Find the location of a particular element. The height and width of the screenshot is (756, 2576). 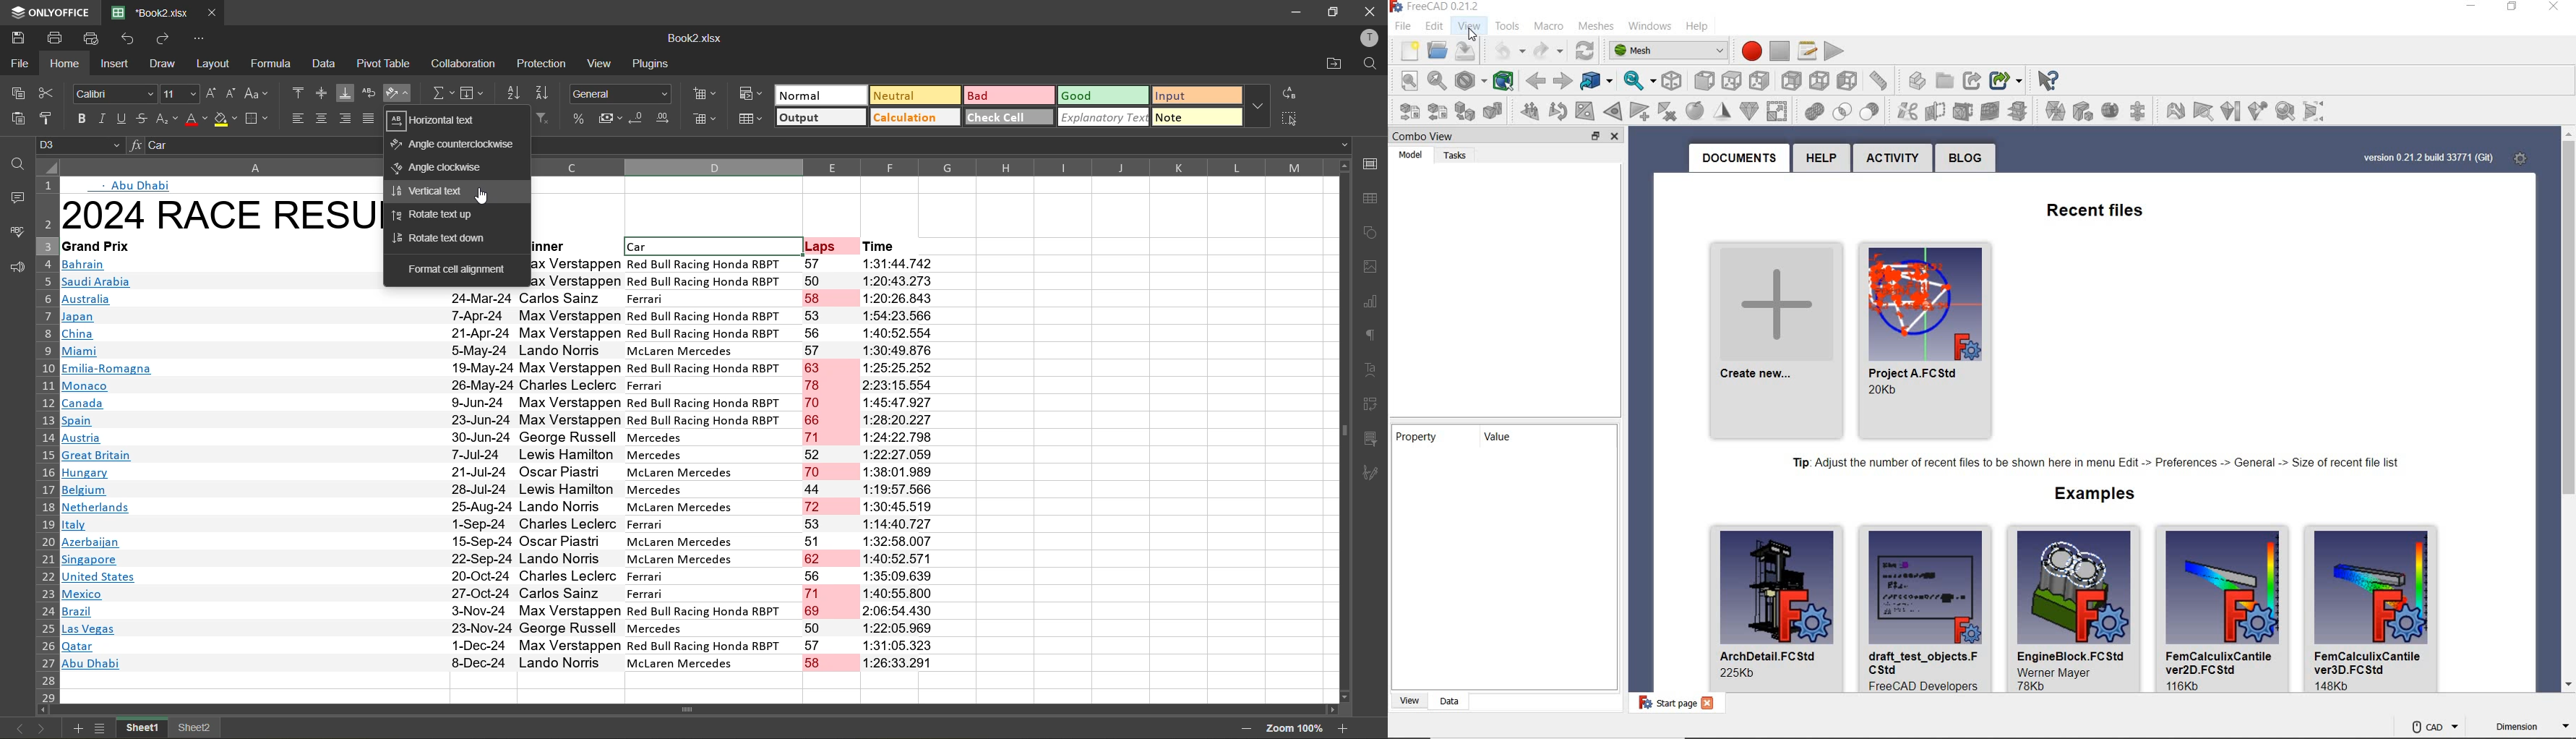

create group is located at coordinates (1922, 80).